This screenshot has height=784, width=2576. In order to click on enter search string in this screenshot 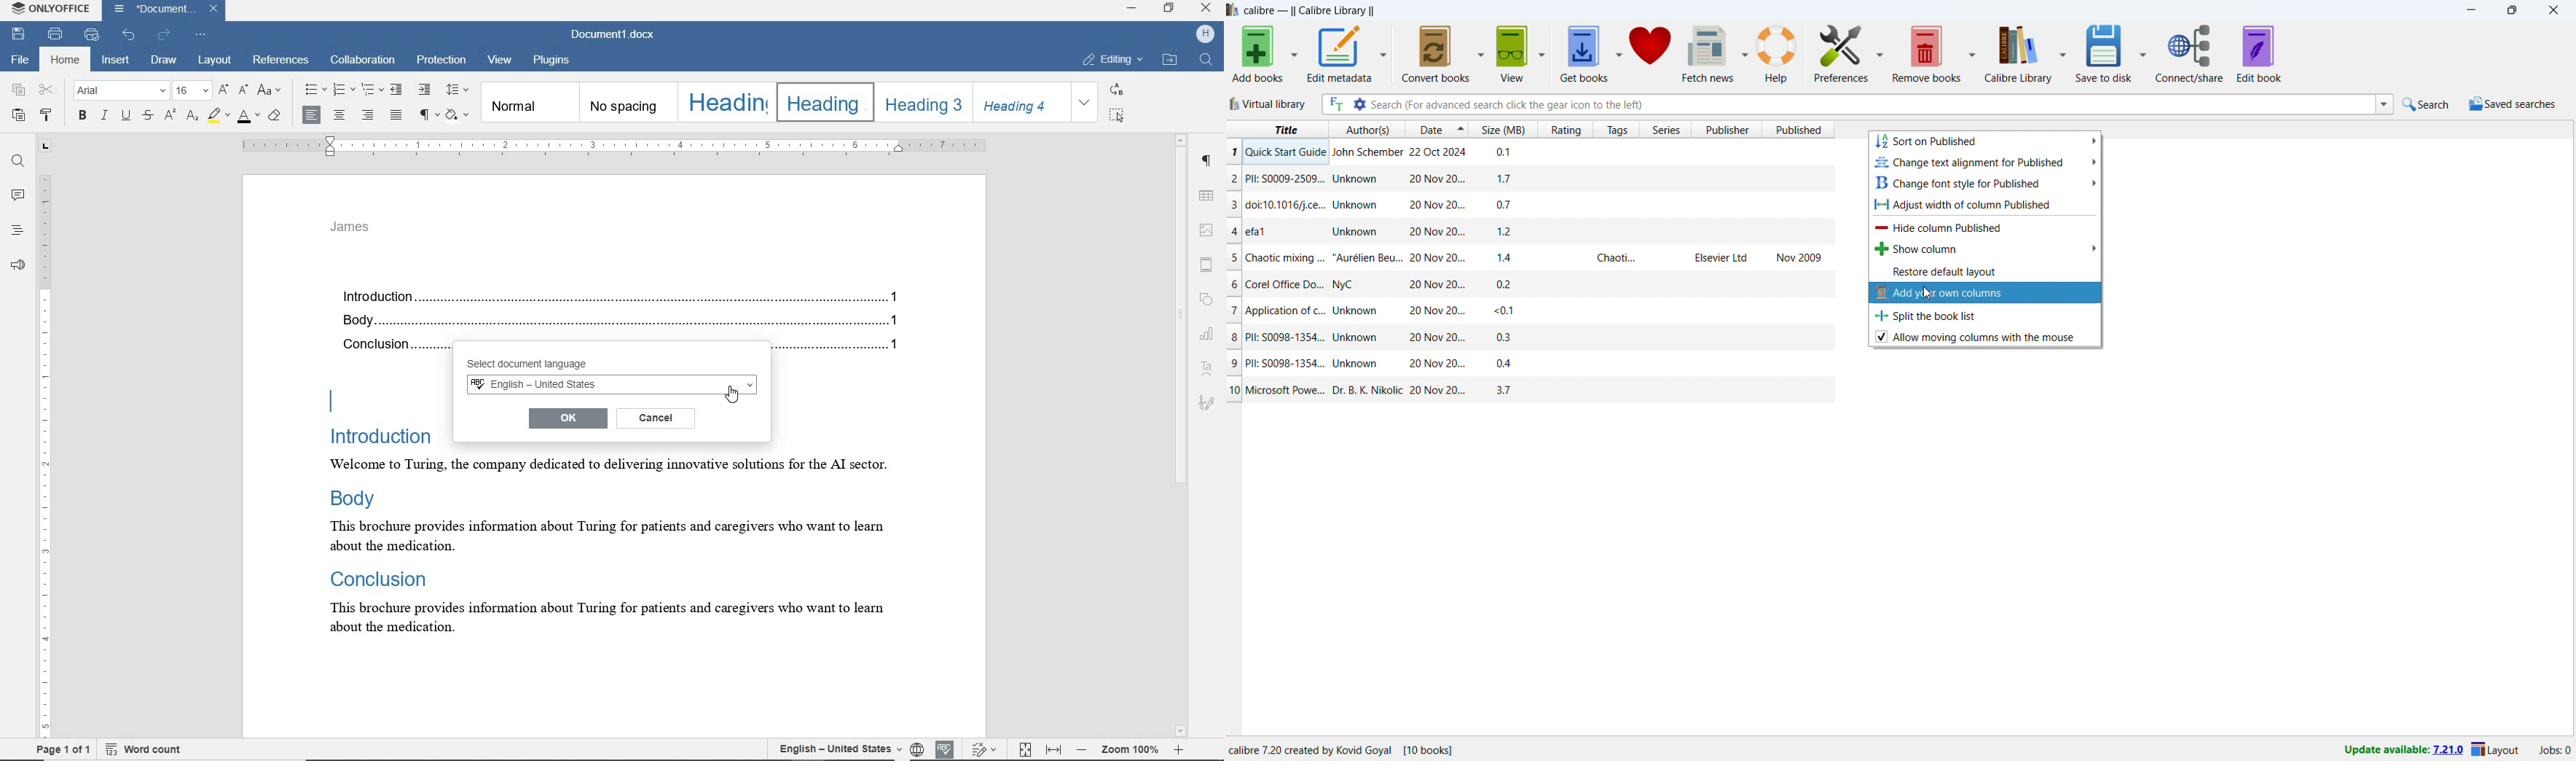, I will do `click(1873, 105)`.